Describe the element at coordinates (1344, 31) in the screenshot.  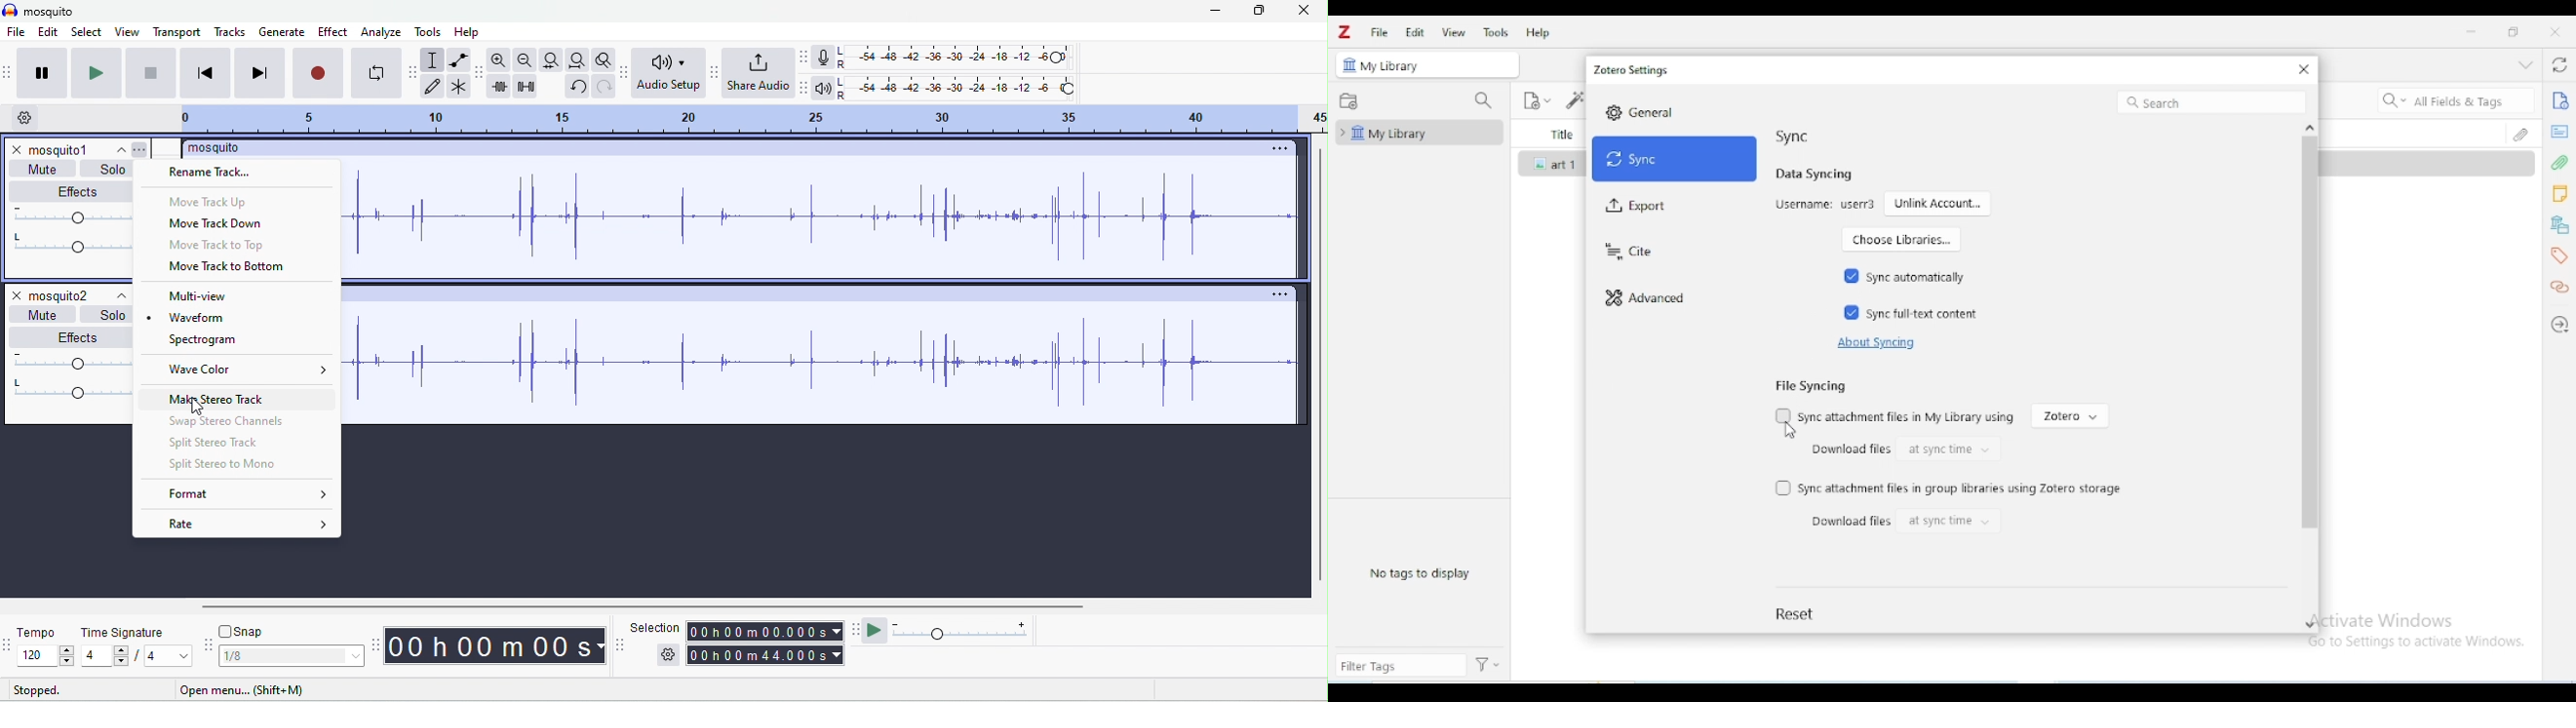
I see `logo` at that location.